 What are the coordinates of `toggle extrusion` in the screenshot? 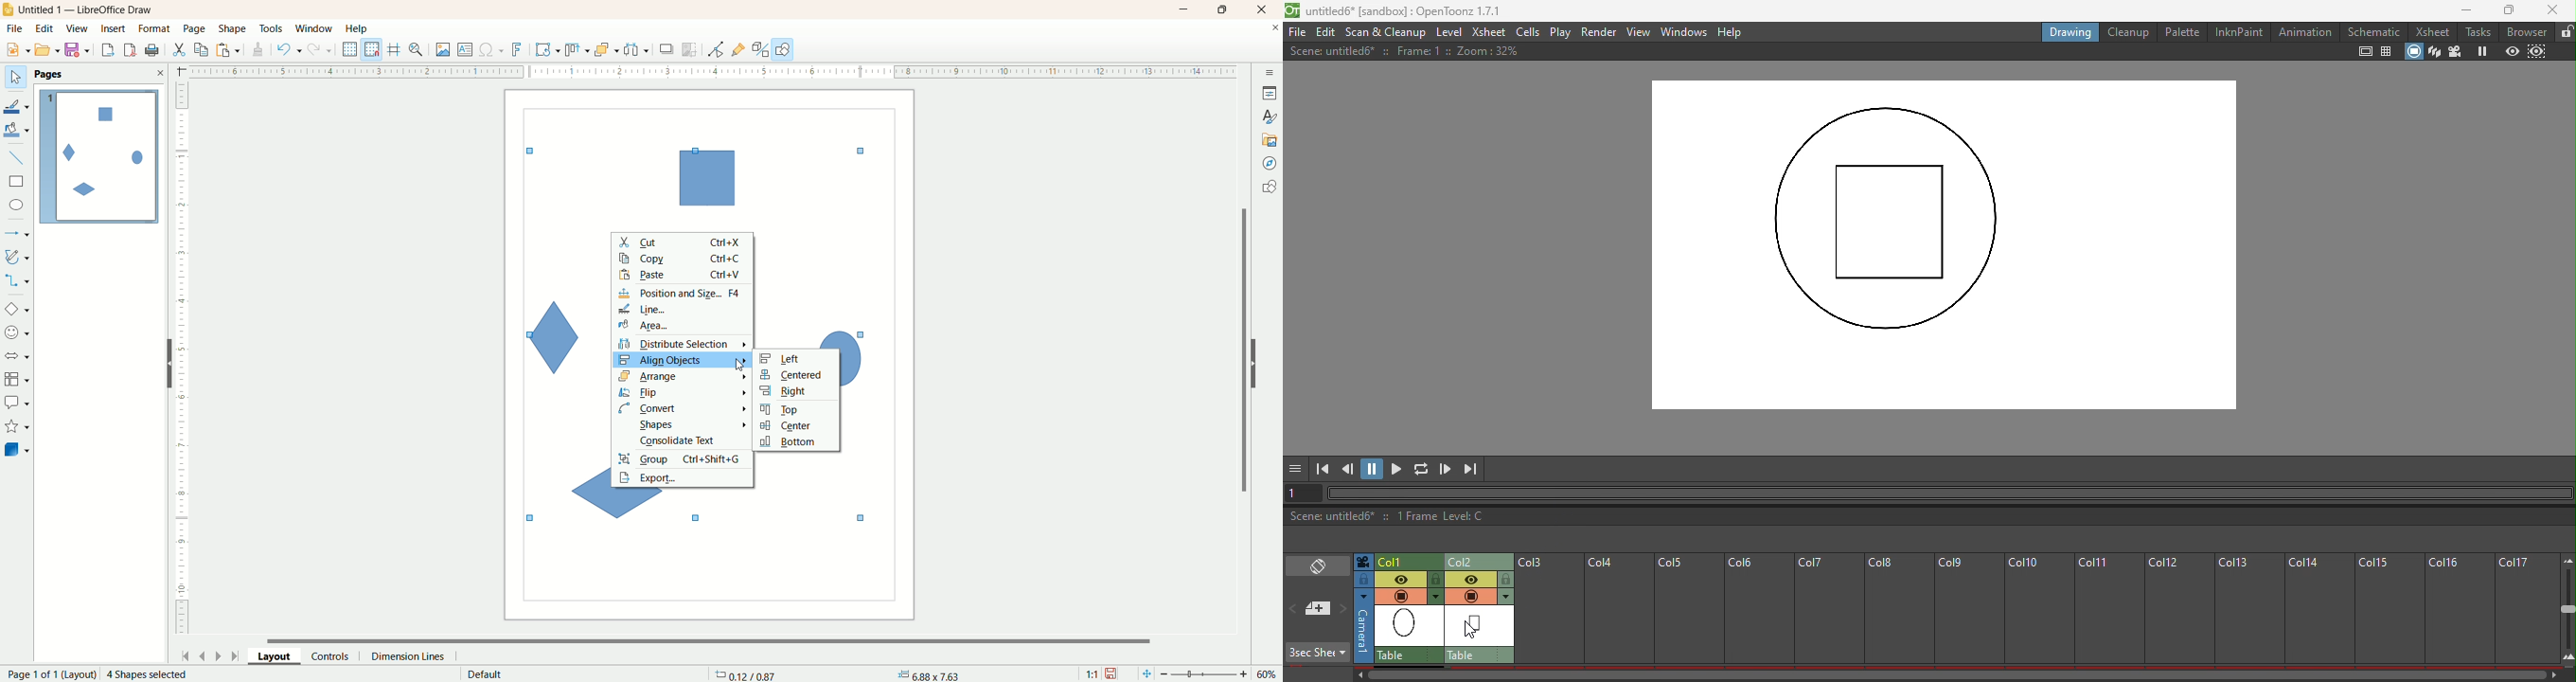 It's located at (760, 49).